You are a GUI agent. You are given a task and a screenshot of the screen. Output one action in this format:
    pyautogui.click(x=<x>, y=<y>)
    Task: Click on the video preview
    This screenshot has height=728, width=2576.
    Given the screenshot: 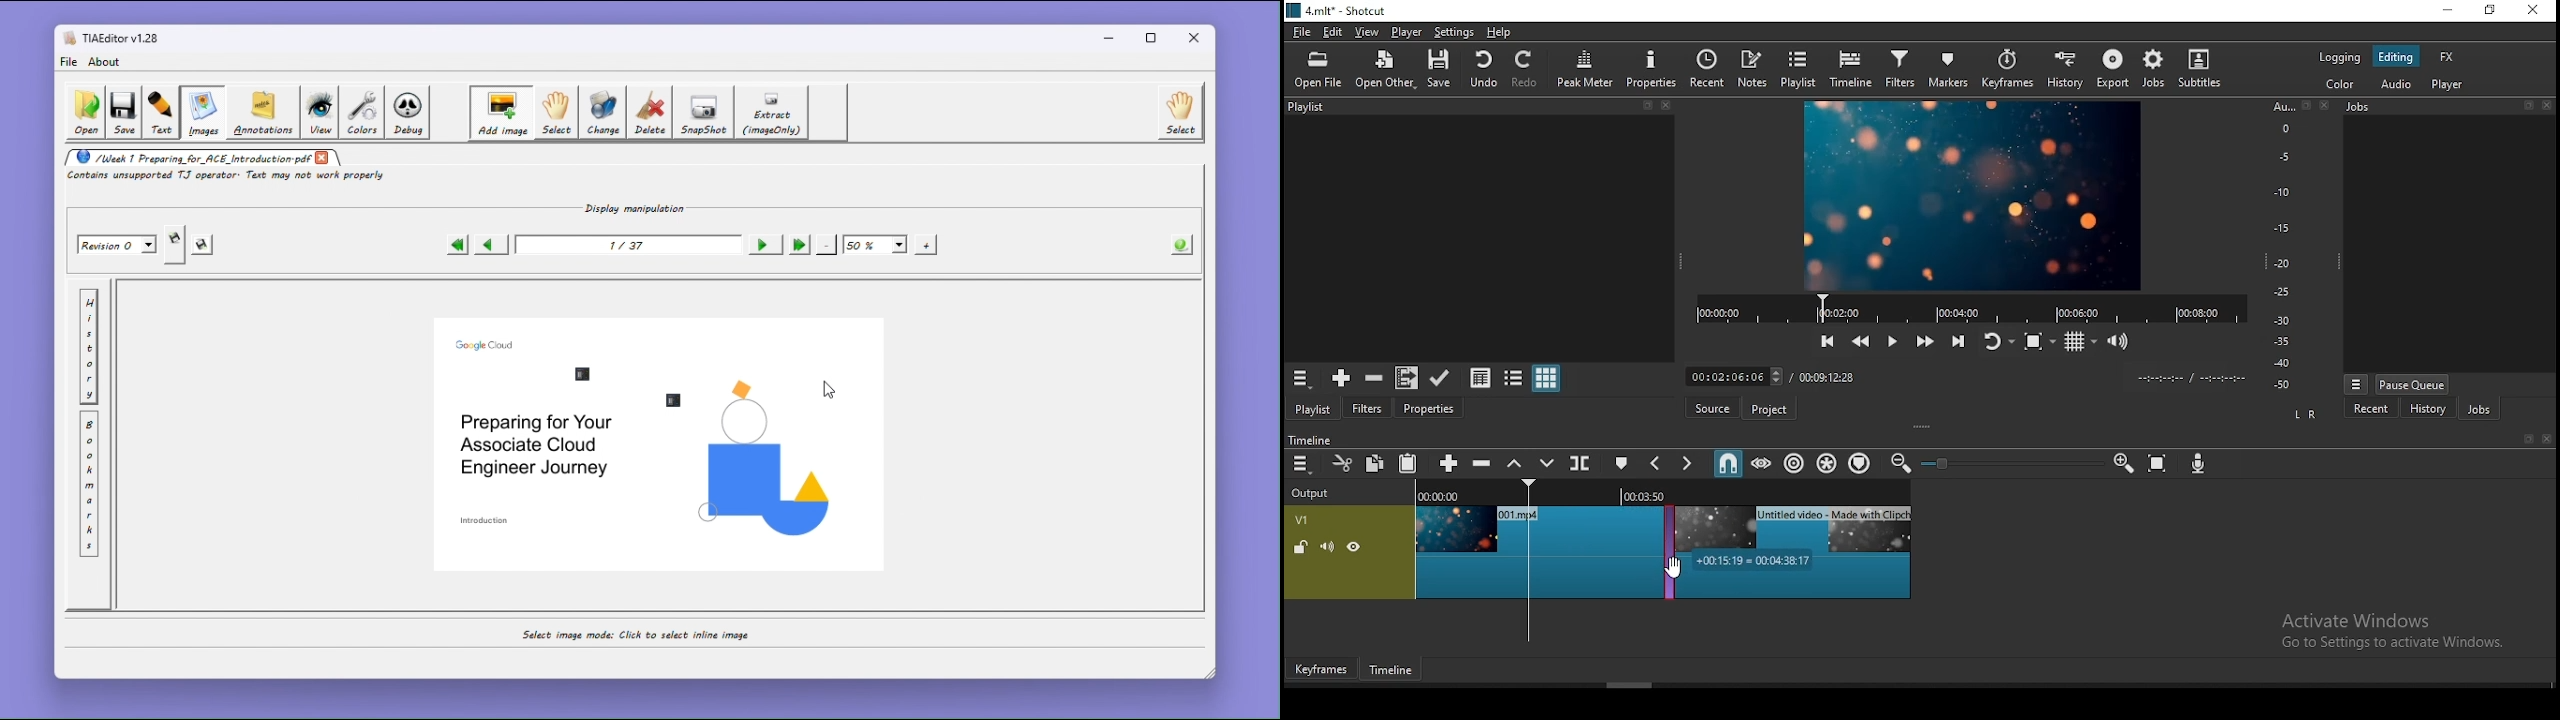 What is the action you would take?
    pyautogui.click(x=1971, y=195)
    